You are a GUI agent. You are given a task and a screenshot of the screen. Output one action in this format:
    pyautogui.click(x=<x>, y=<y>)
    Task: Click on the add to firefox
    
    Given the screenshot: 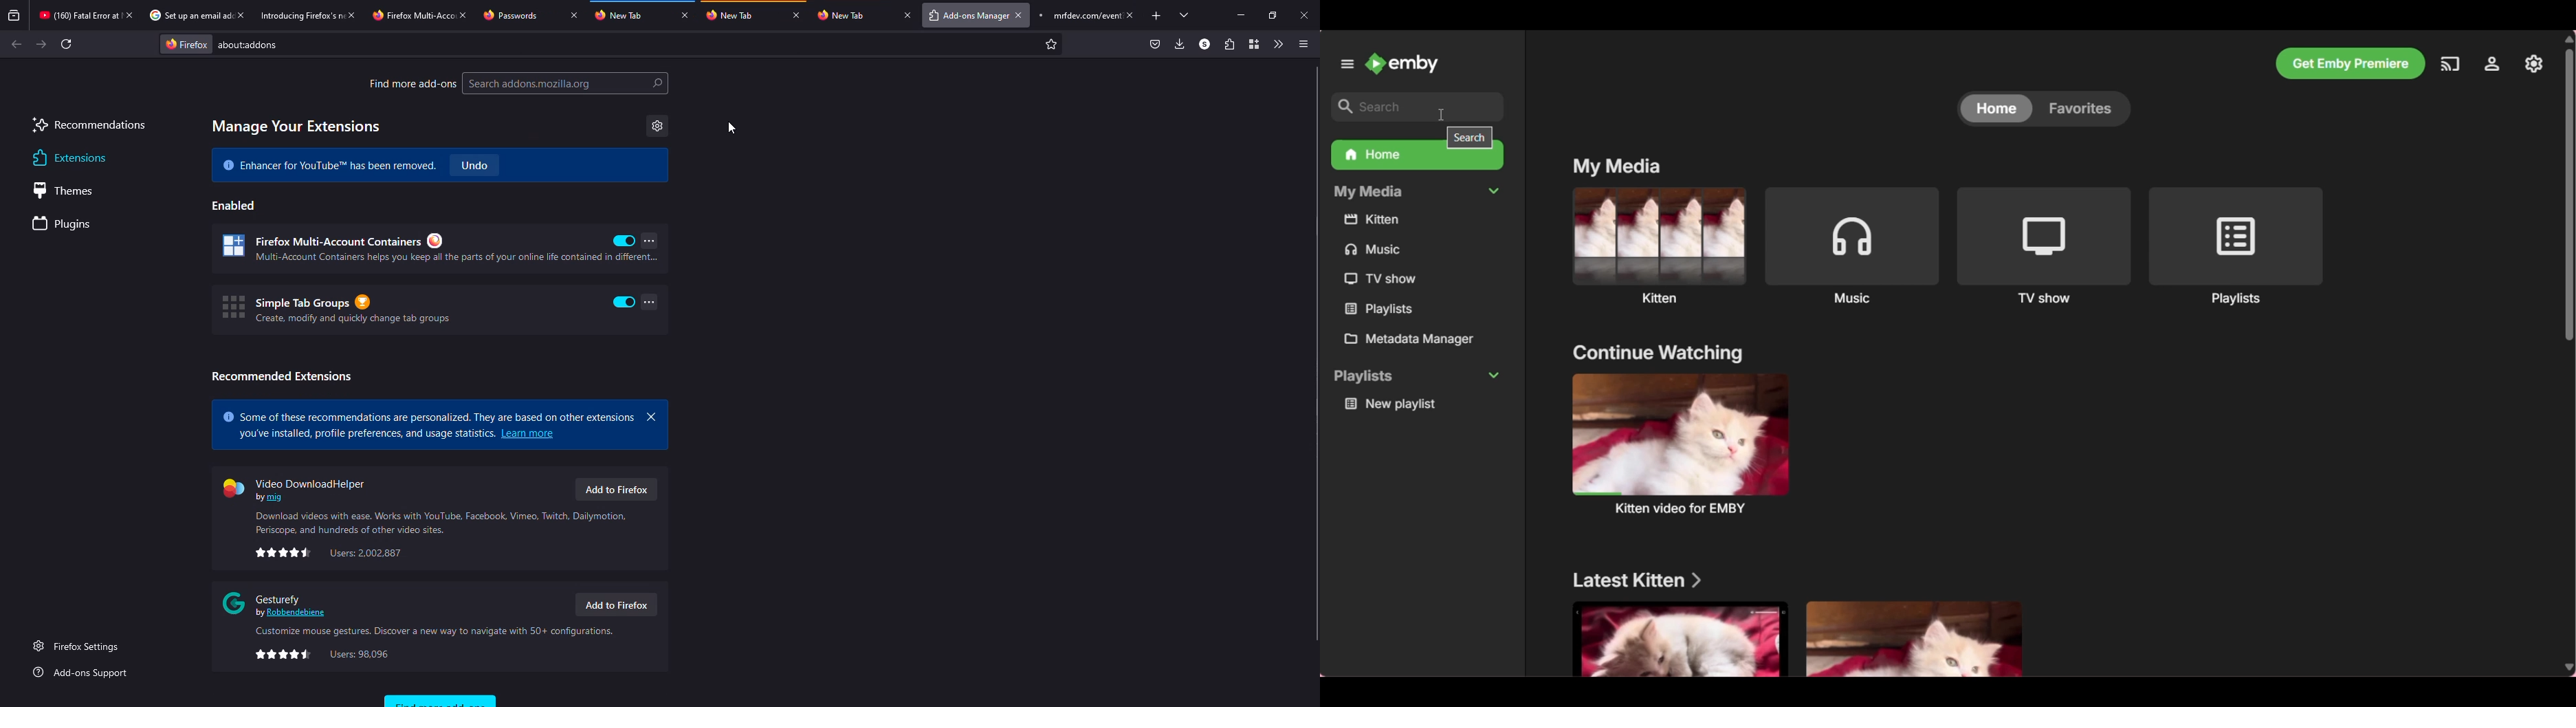 What is the action you would take?
    pyautogui.click(x=617, y=490)
    